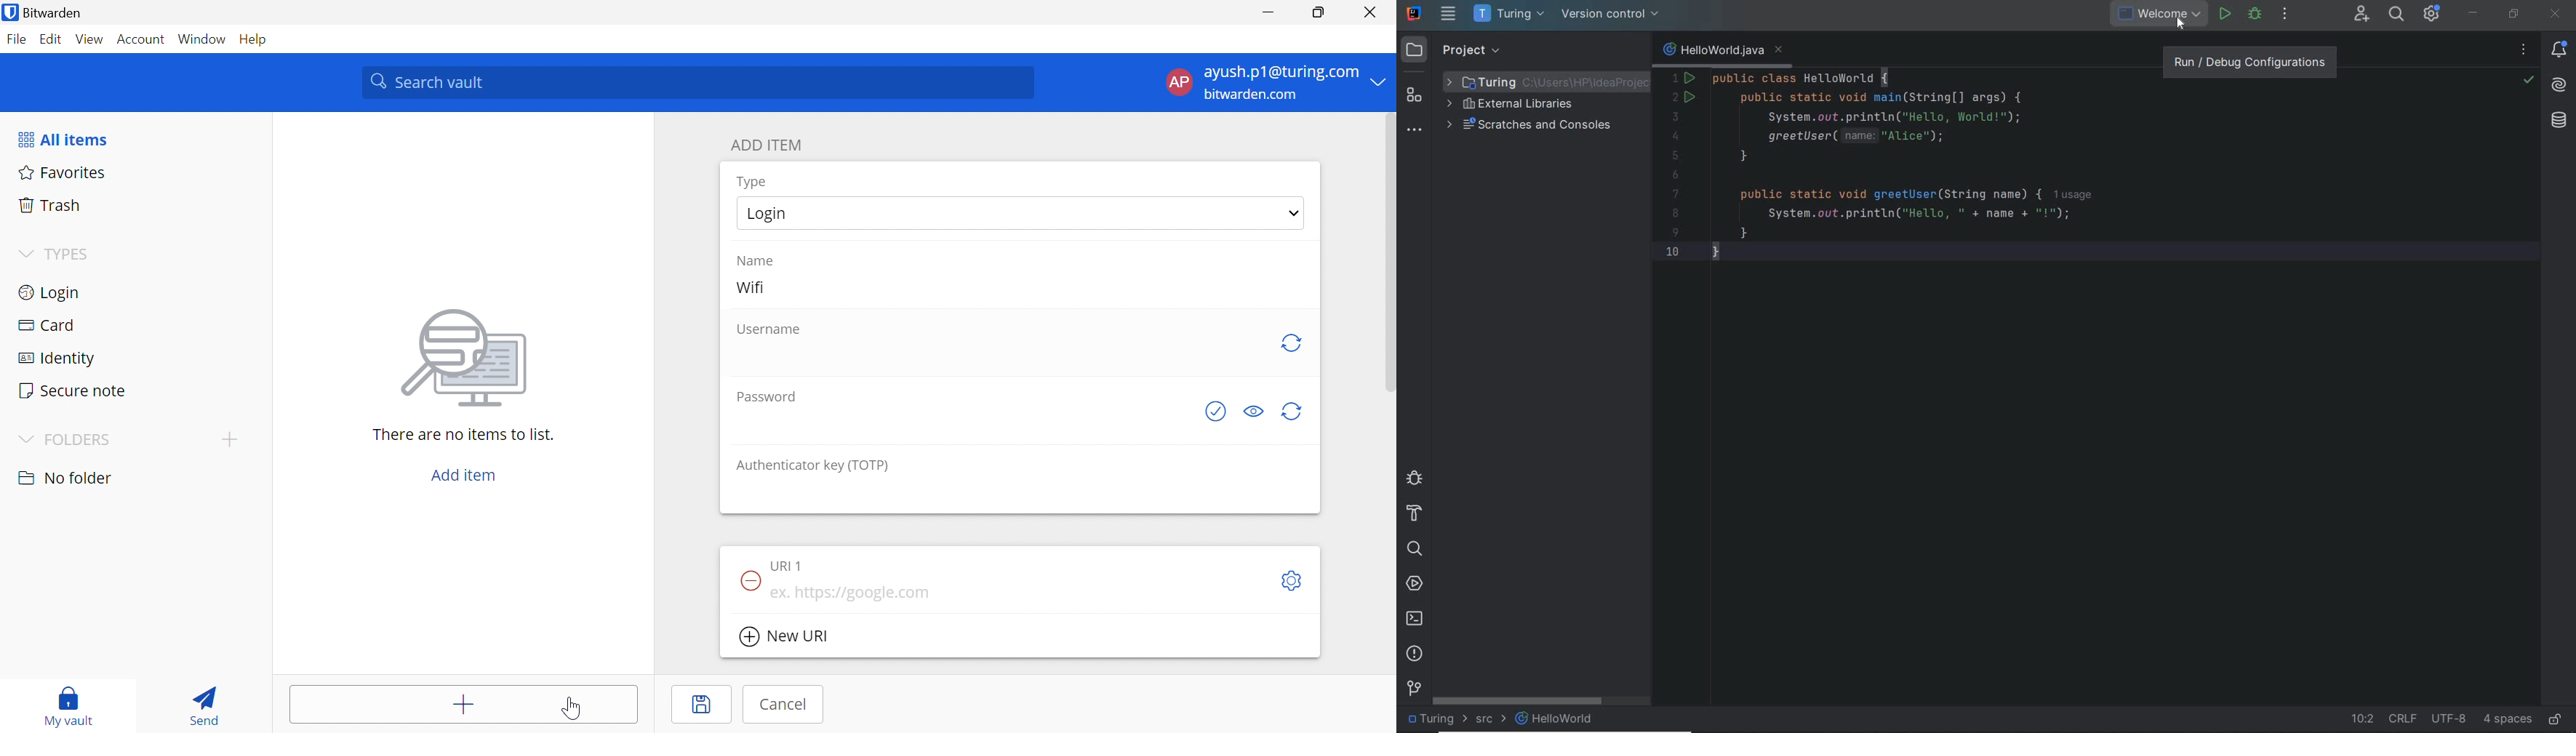  What do you see at coordinates (468, 353) in the screenshot?
I see `image` at bounding box center [468, 353].